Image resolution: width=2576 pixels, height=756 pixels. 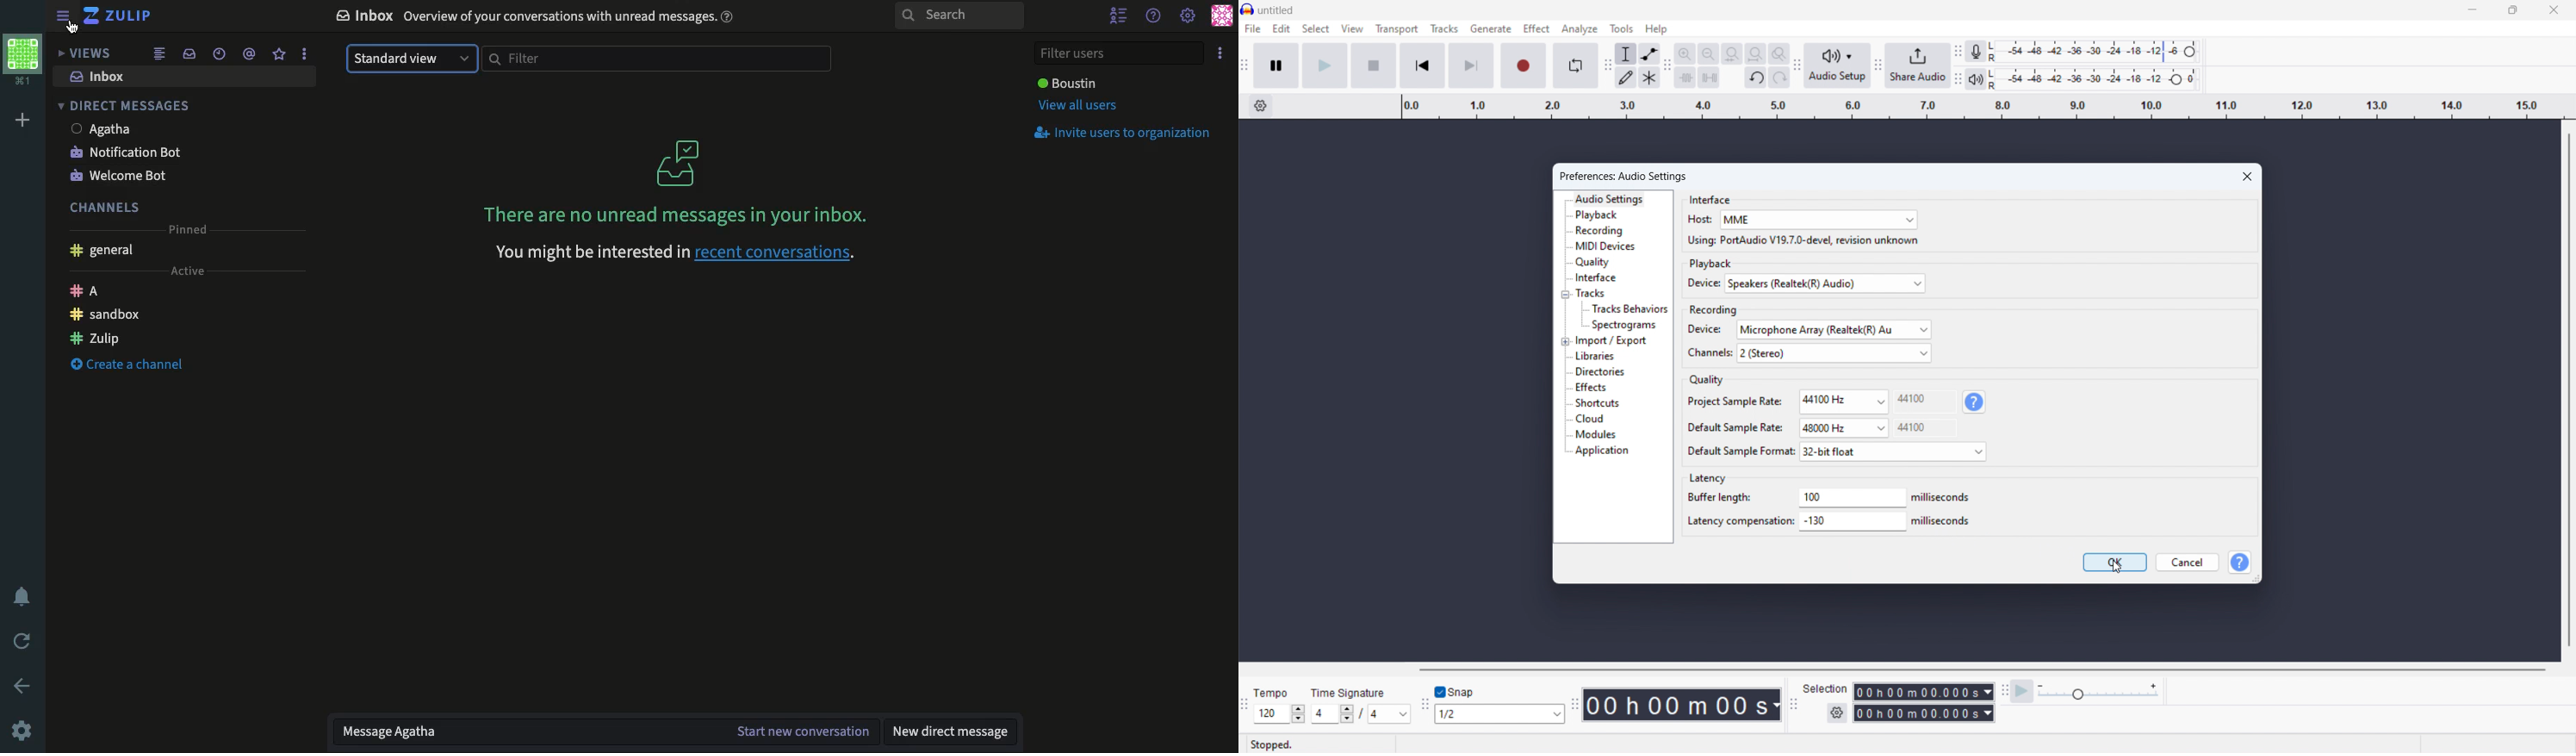 What do you see at coordinates (1491, 29) in the screenshot?
I see `generate` at bounding box center [1491, 29].